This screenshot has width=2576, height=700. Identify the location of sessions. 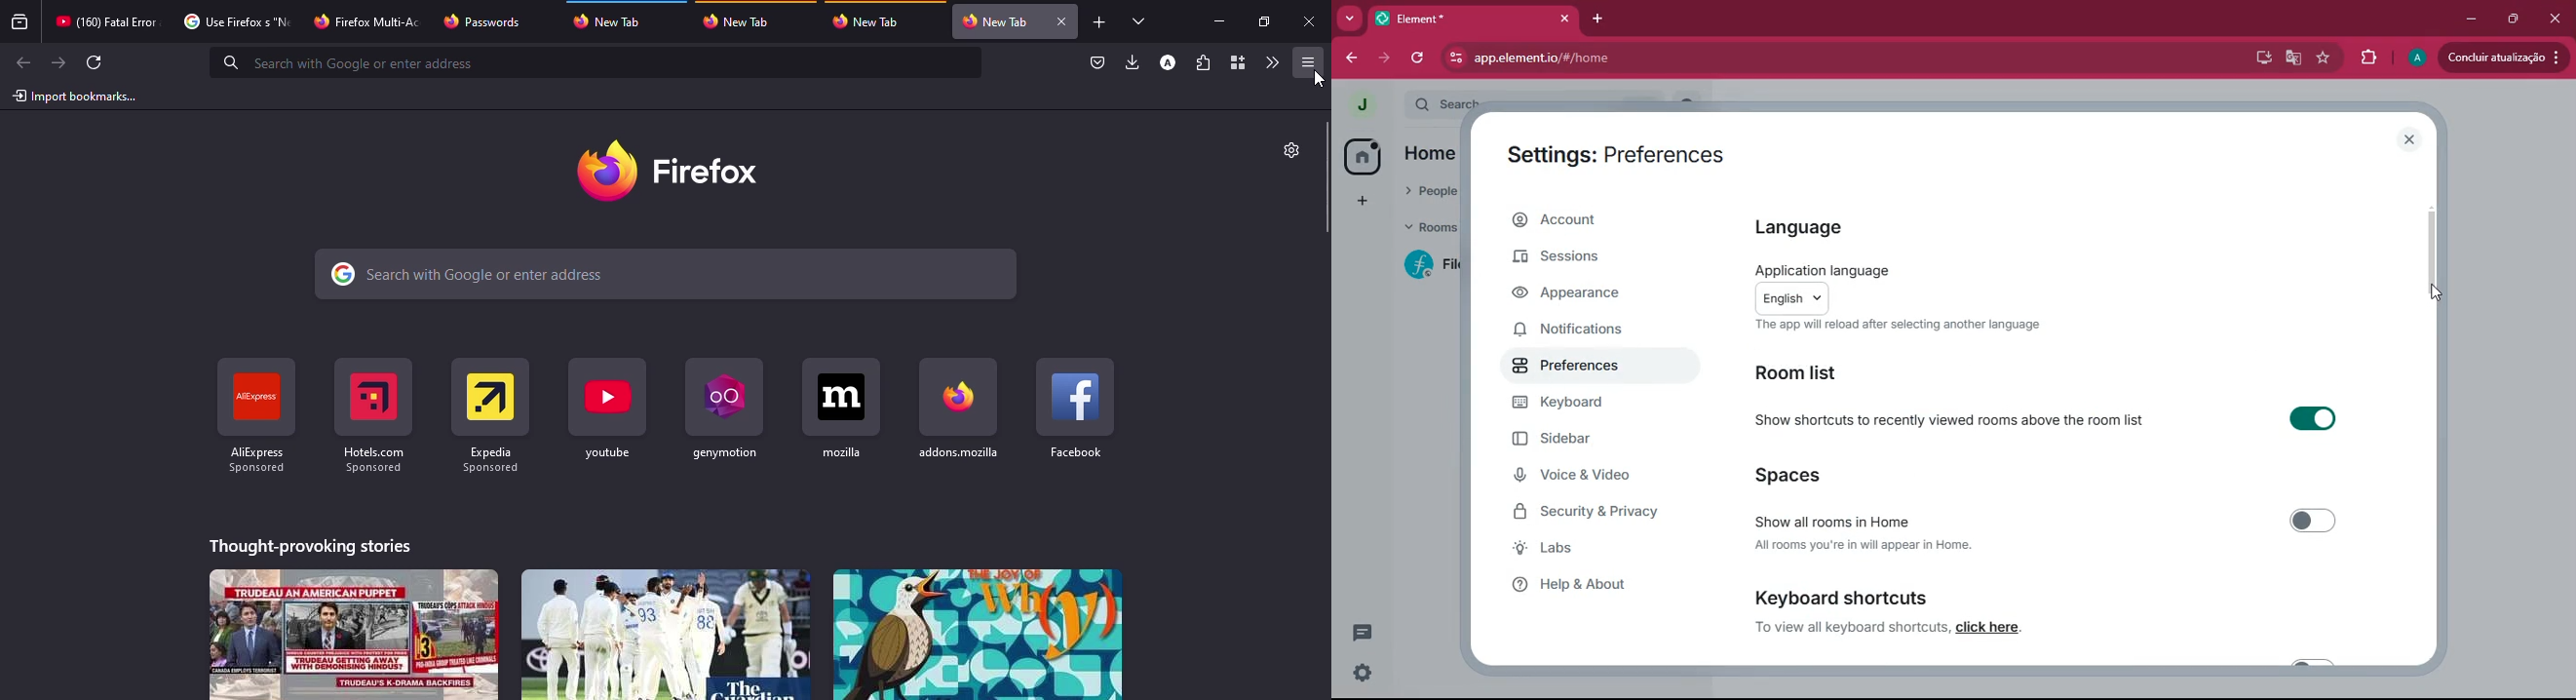
(1576, 260).